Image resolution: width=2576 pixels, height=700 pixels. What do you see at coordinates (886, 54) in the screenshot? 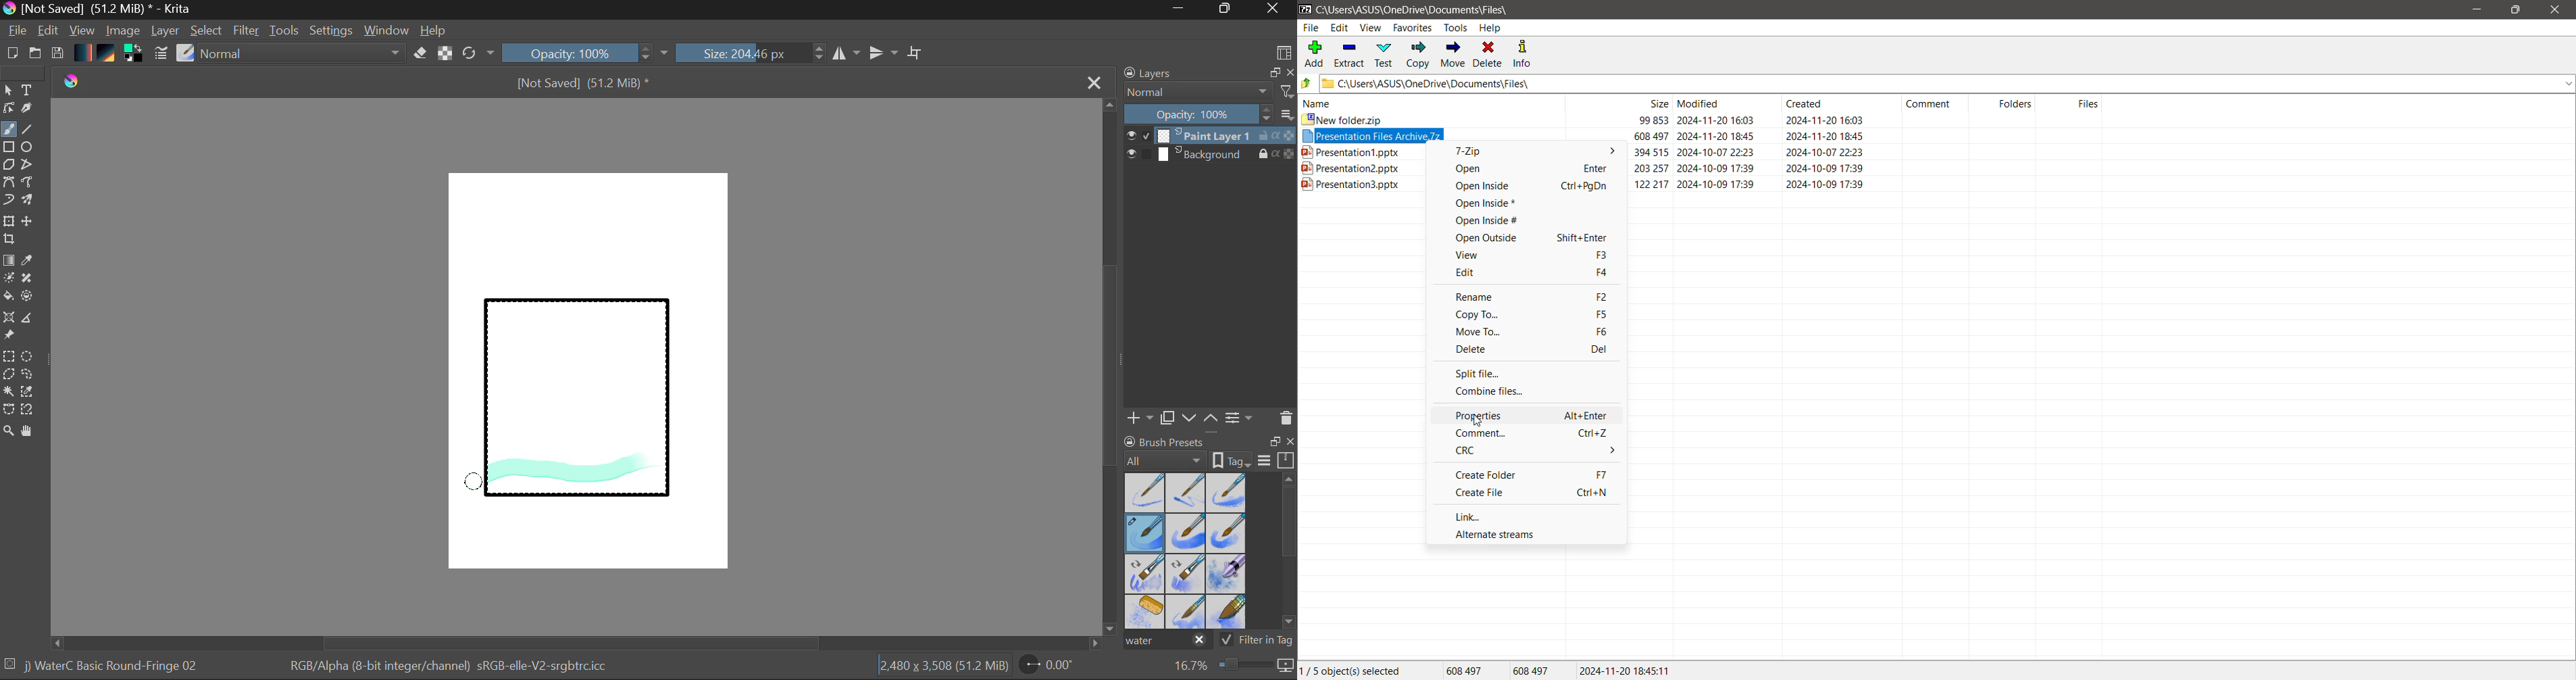
I see `Horizontal Mirror Flip` at bounding box center [886, 54].